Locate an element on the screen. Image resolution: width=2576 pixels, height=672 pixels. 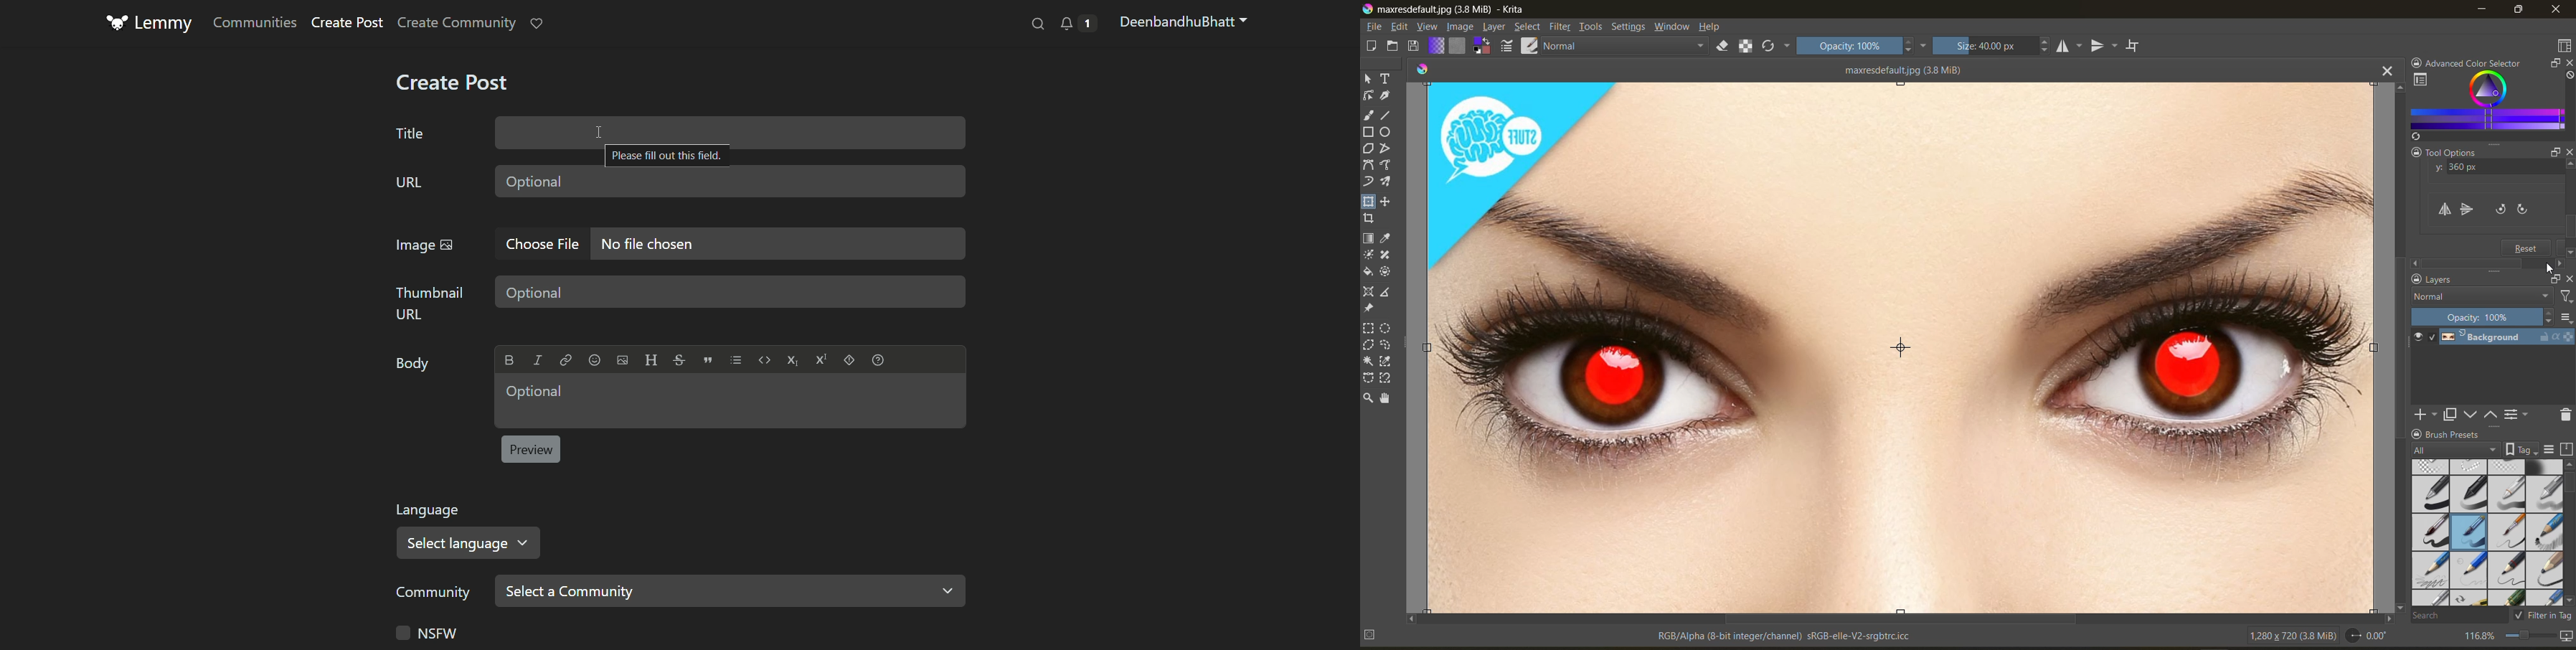
tool is located at coordinates (1385, 182).